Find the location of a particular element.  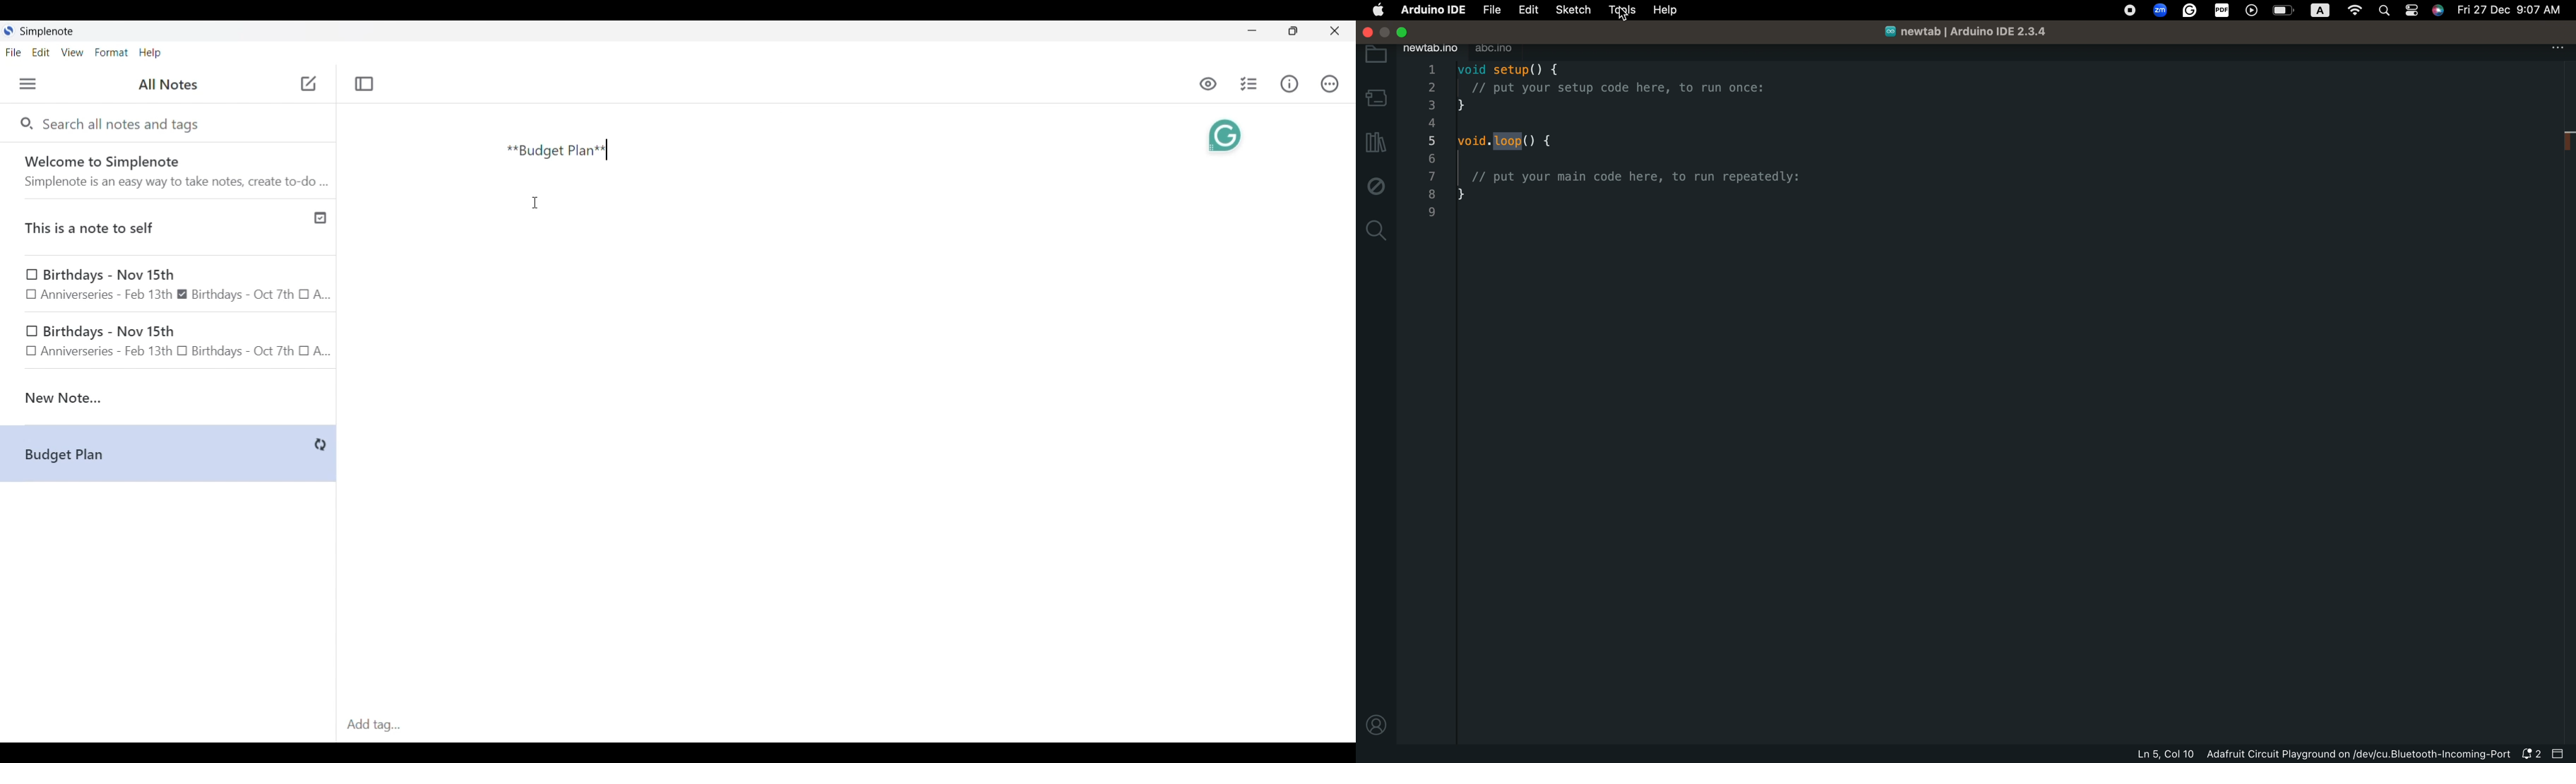

file is located at coordinates (1490, 9).